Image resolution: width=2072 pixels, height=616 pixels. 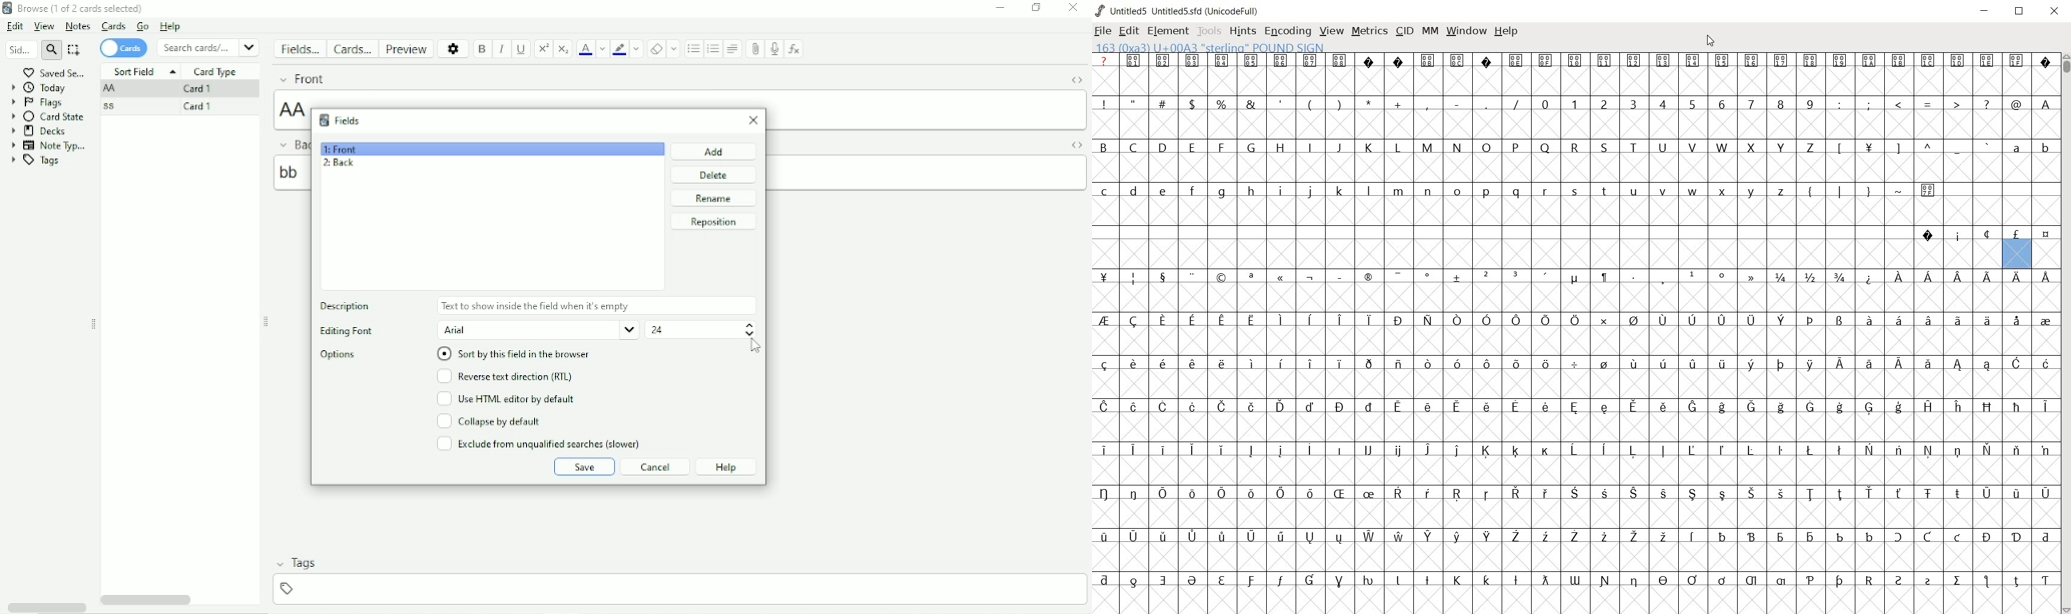 What do you see at coordinates (1368, 278) in the screenshot?
I see `Symbol` at bounding box center [1368, 278].